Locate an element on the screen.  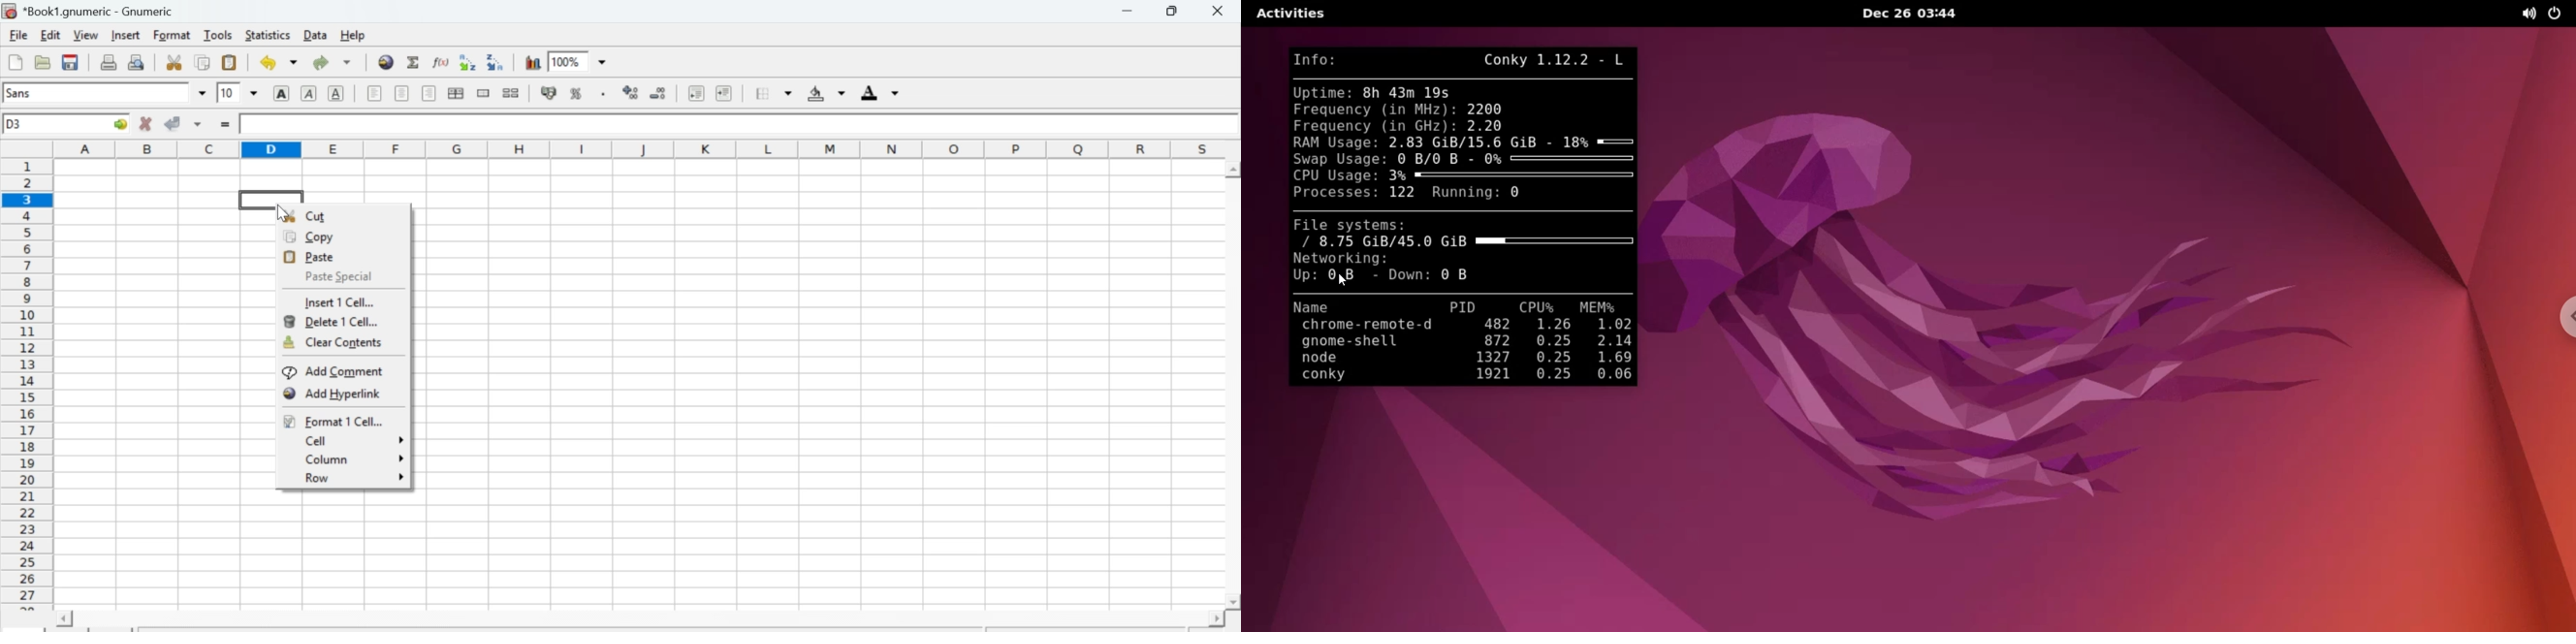
scroll down is located at coordinates (1233, 603).